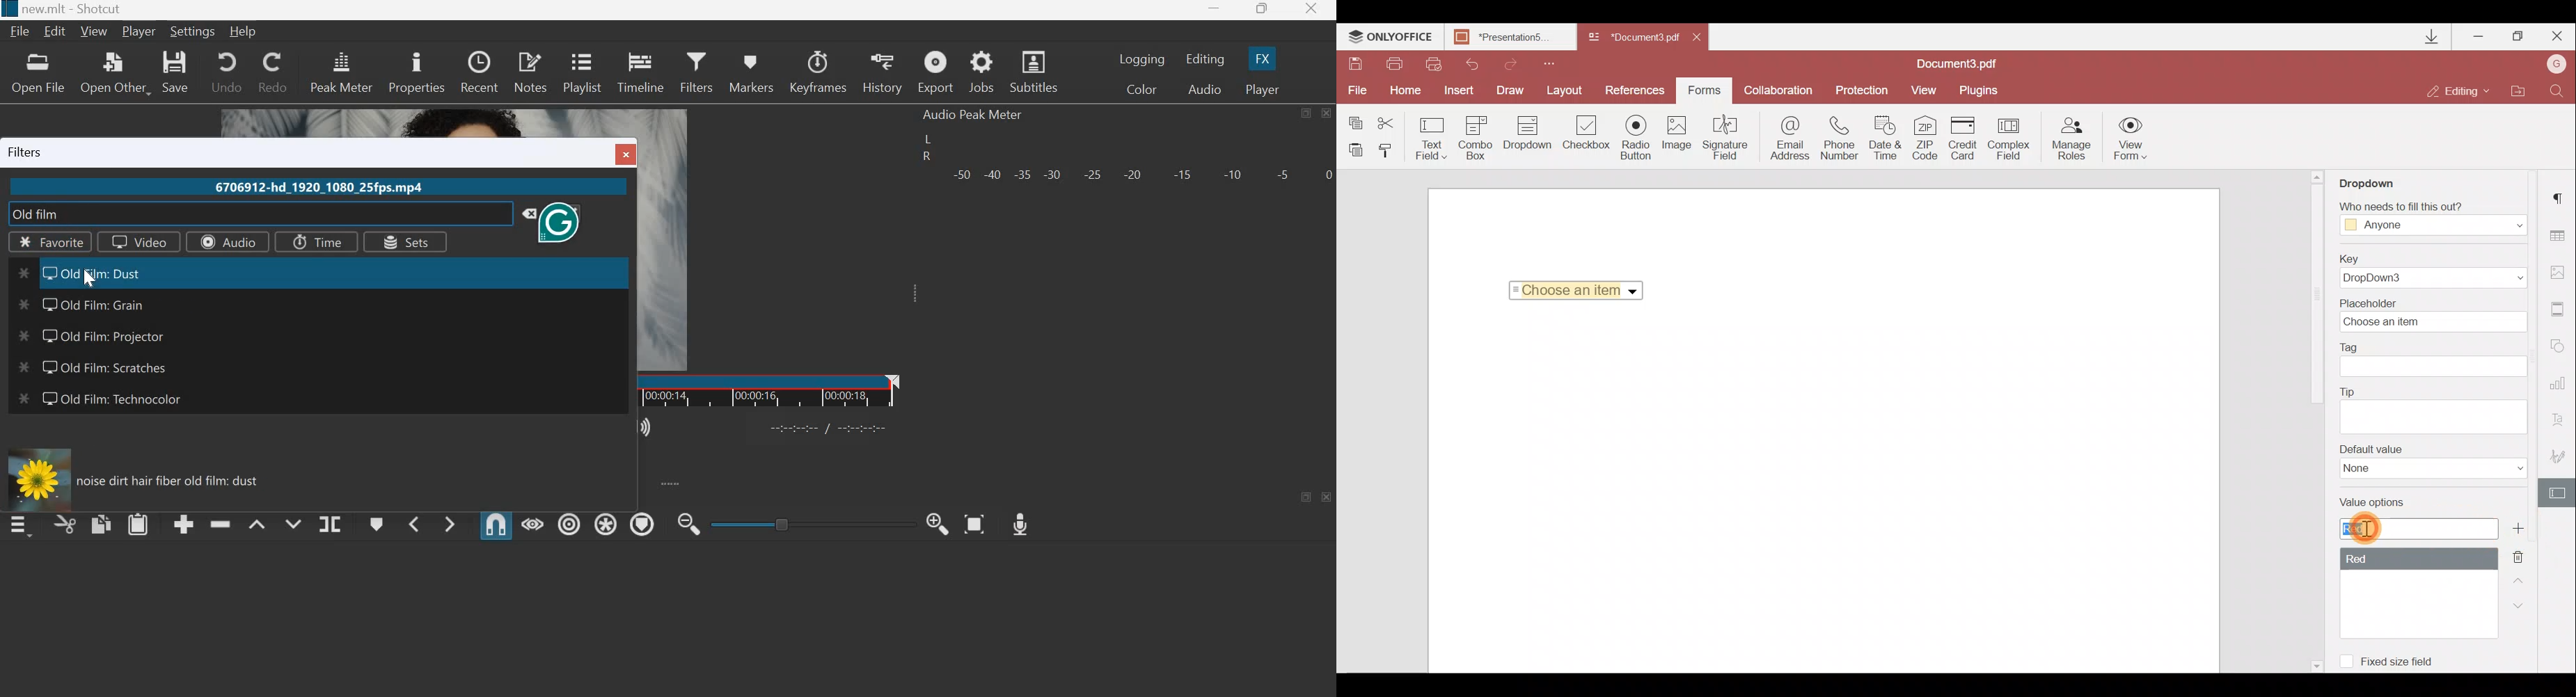 This screenshot has height=700, width=2576. Describe the element at coordinates (2561, 272) in the screenshot. I see `Image settings` at that location.